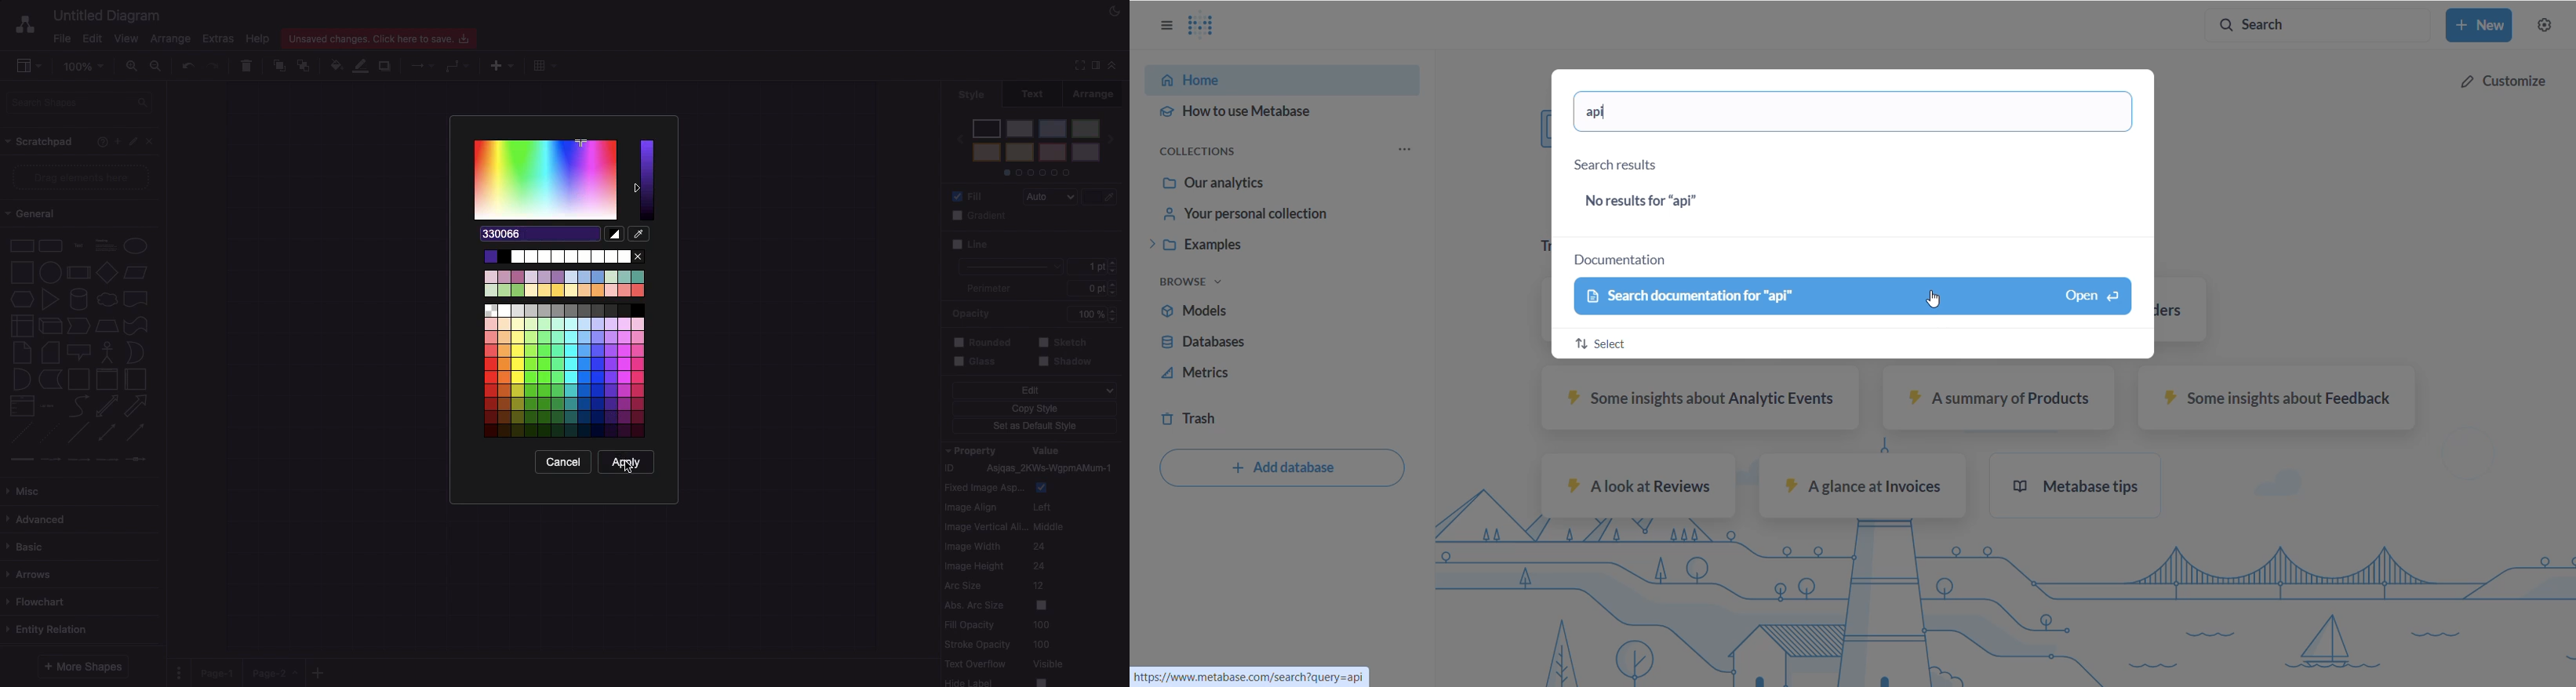  Describe the element at coordinates (988, 289) in the screenshot. I see `Perimeter` at that location.